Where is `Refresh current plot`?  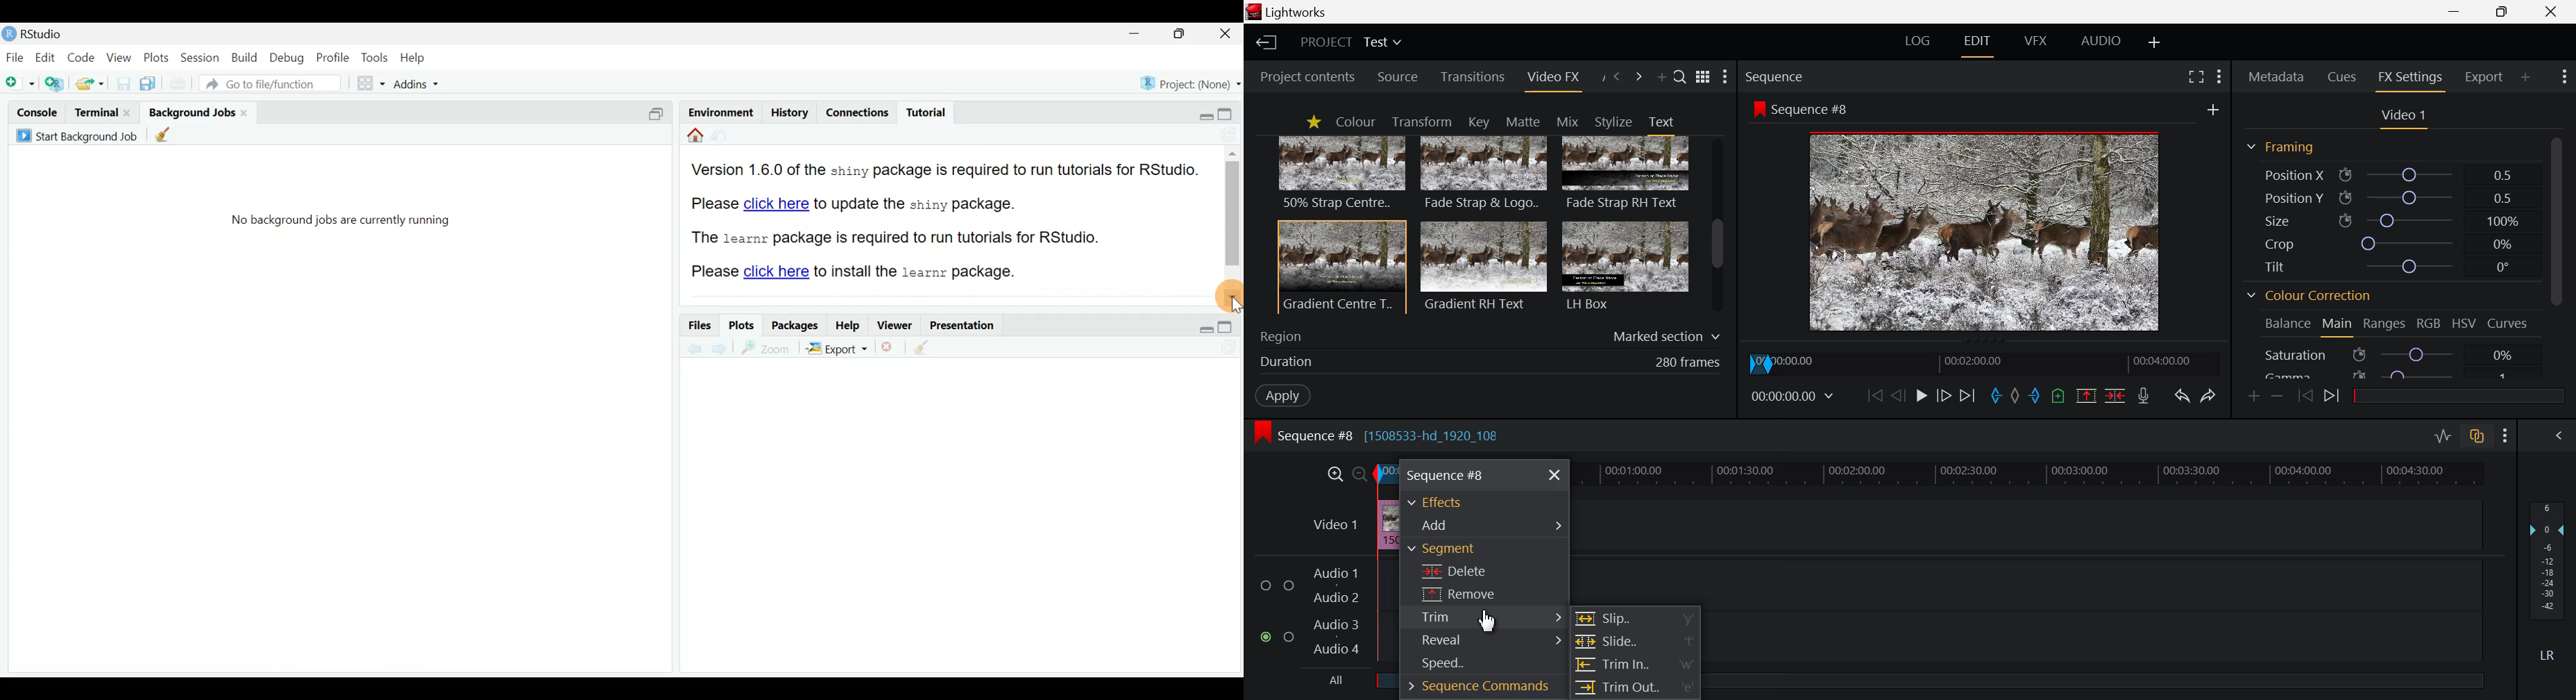 Refresh current plot is located at coordinates (1227, 345).